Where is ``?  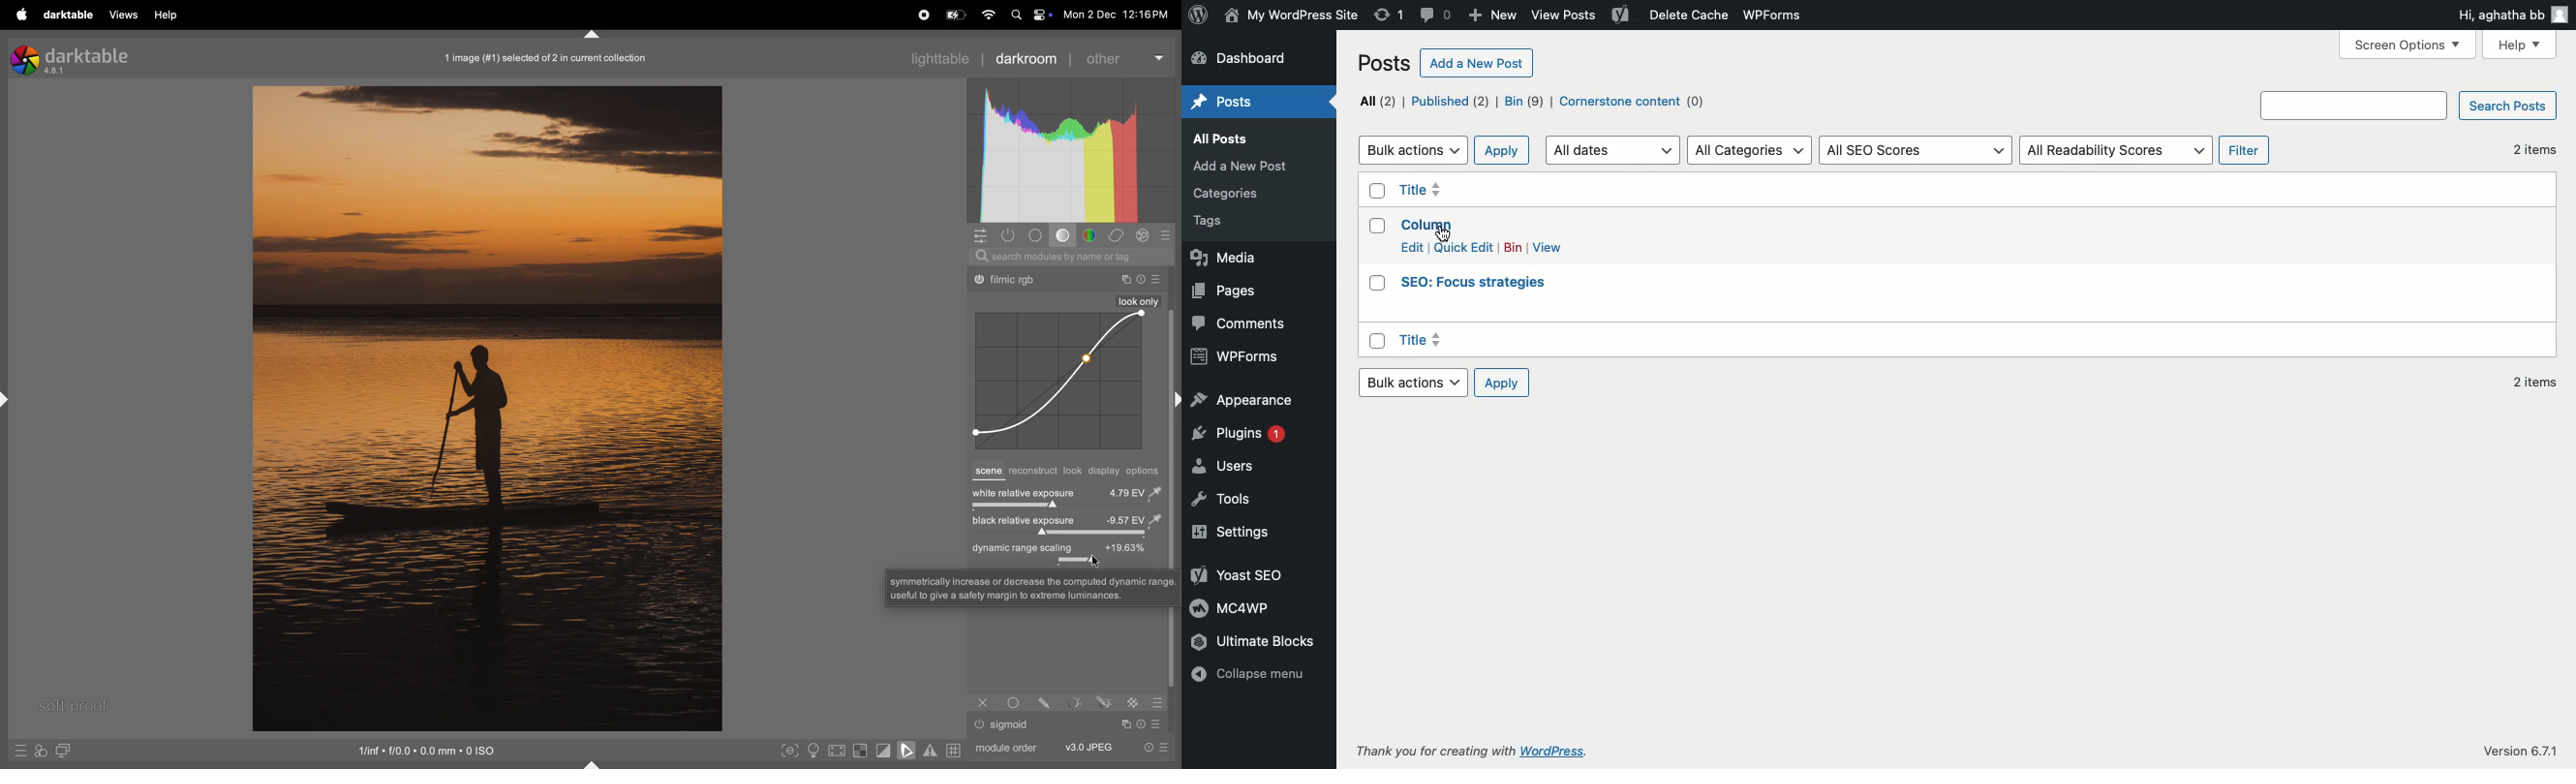  is located at coordinates (1076, 702).